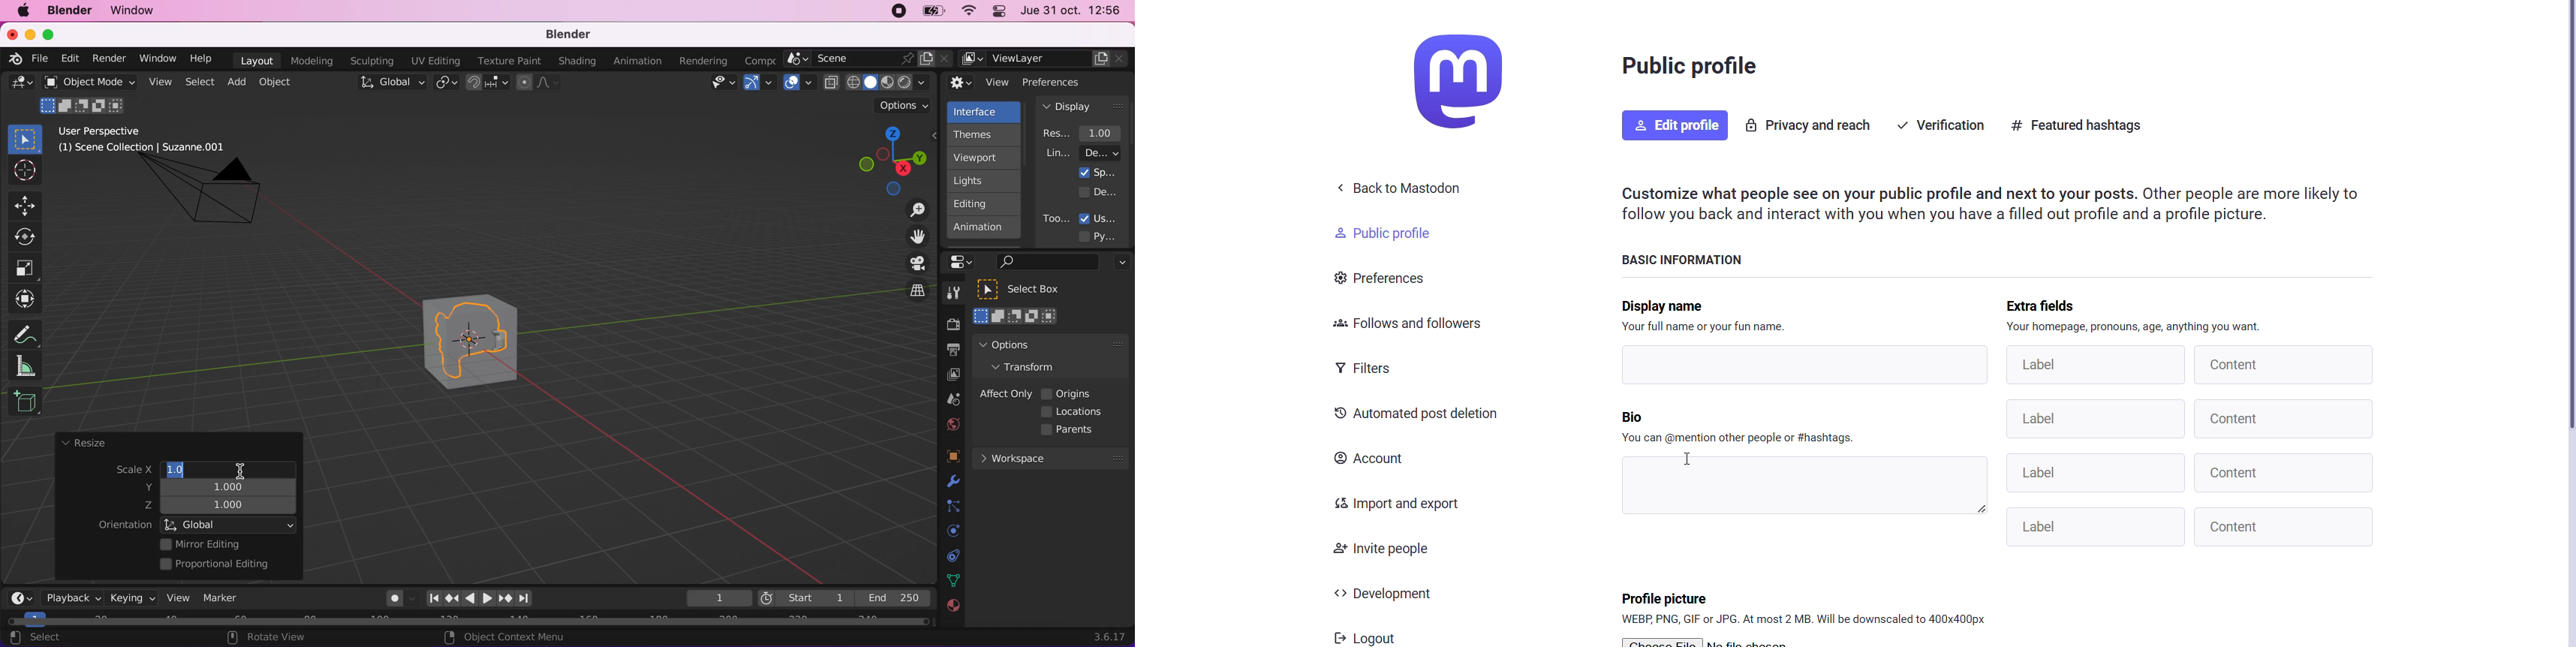 The width and height of the screenshot is (2576, 672). Describe the element at coordinates (84, 104) in the screenshot. I see `mode` at that location.